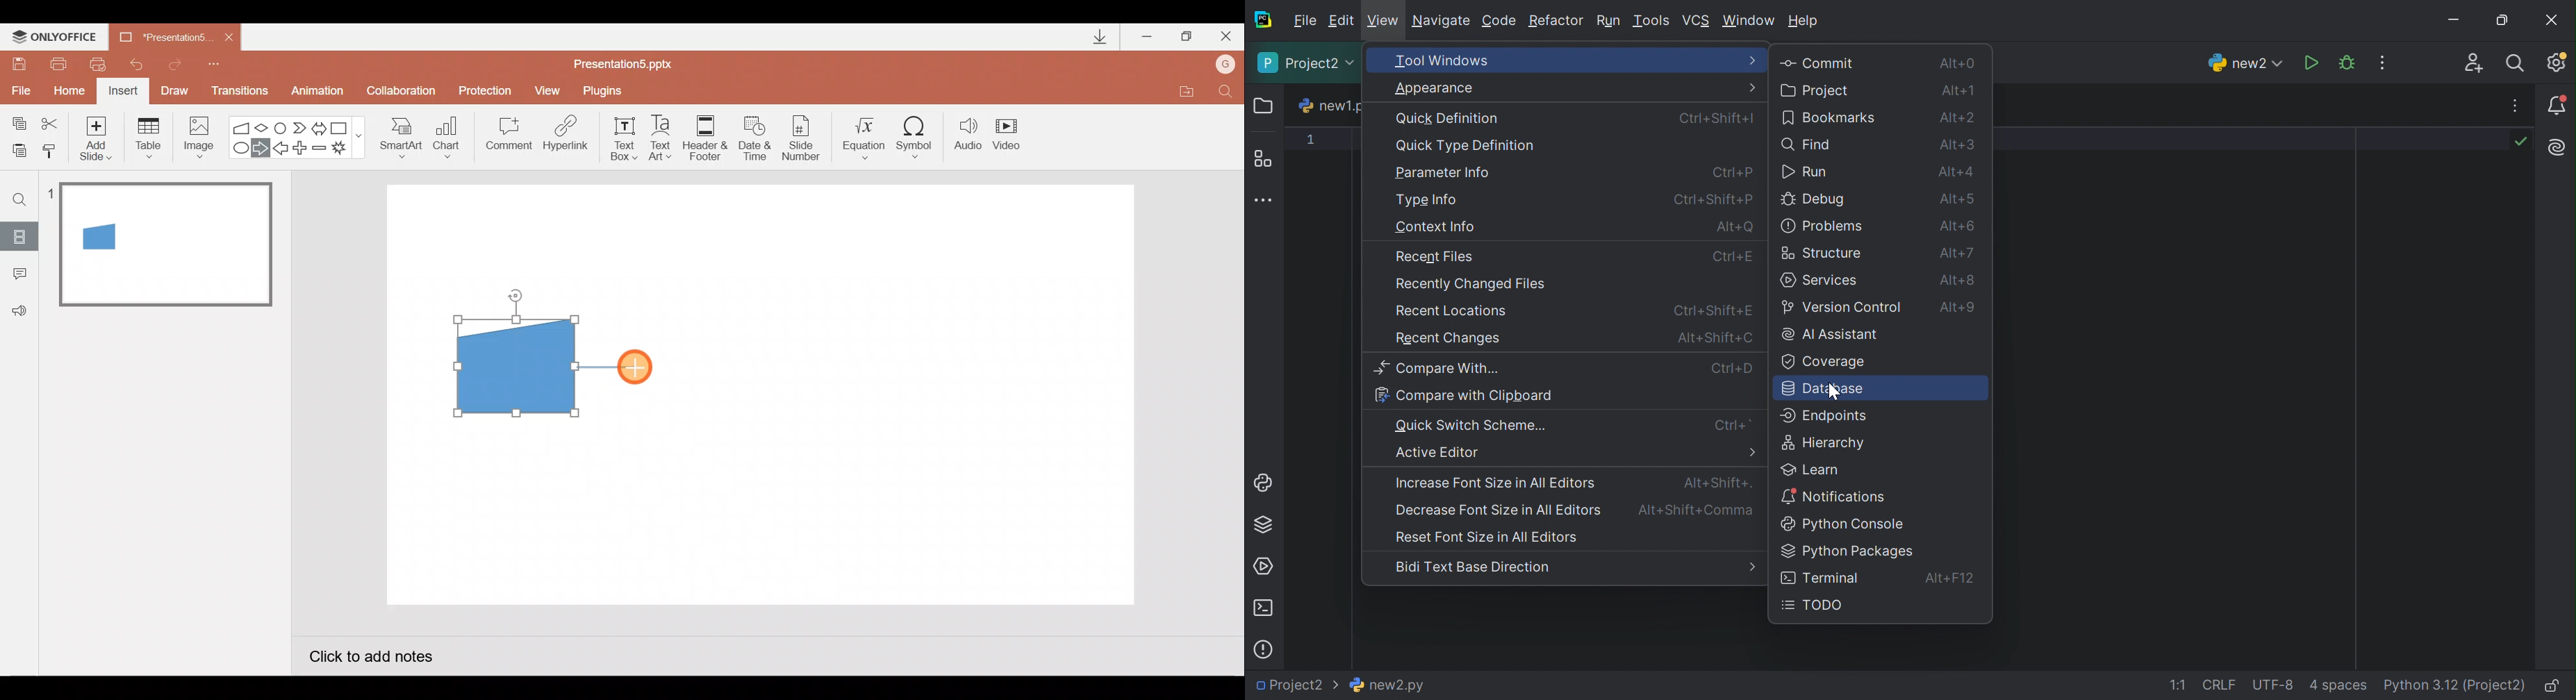  What do you see at coordinates (229, 38) in the screenshot?
I see `Close` at bounding box center [229, 38].